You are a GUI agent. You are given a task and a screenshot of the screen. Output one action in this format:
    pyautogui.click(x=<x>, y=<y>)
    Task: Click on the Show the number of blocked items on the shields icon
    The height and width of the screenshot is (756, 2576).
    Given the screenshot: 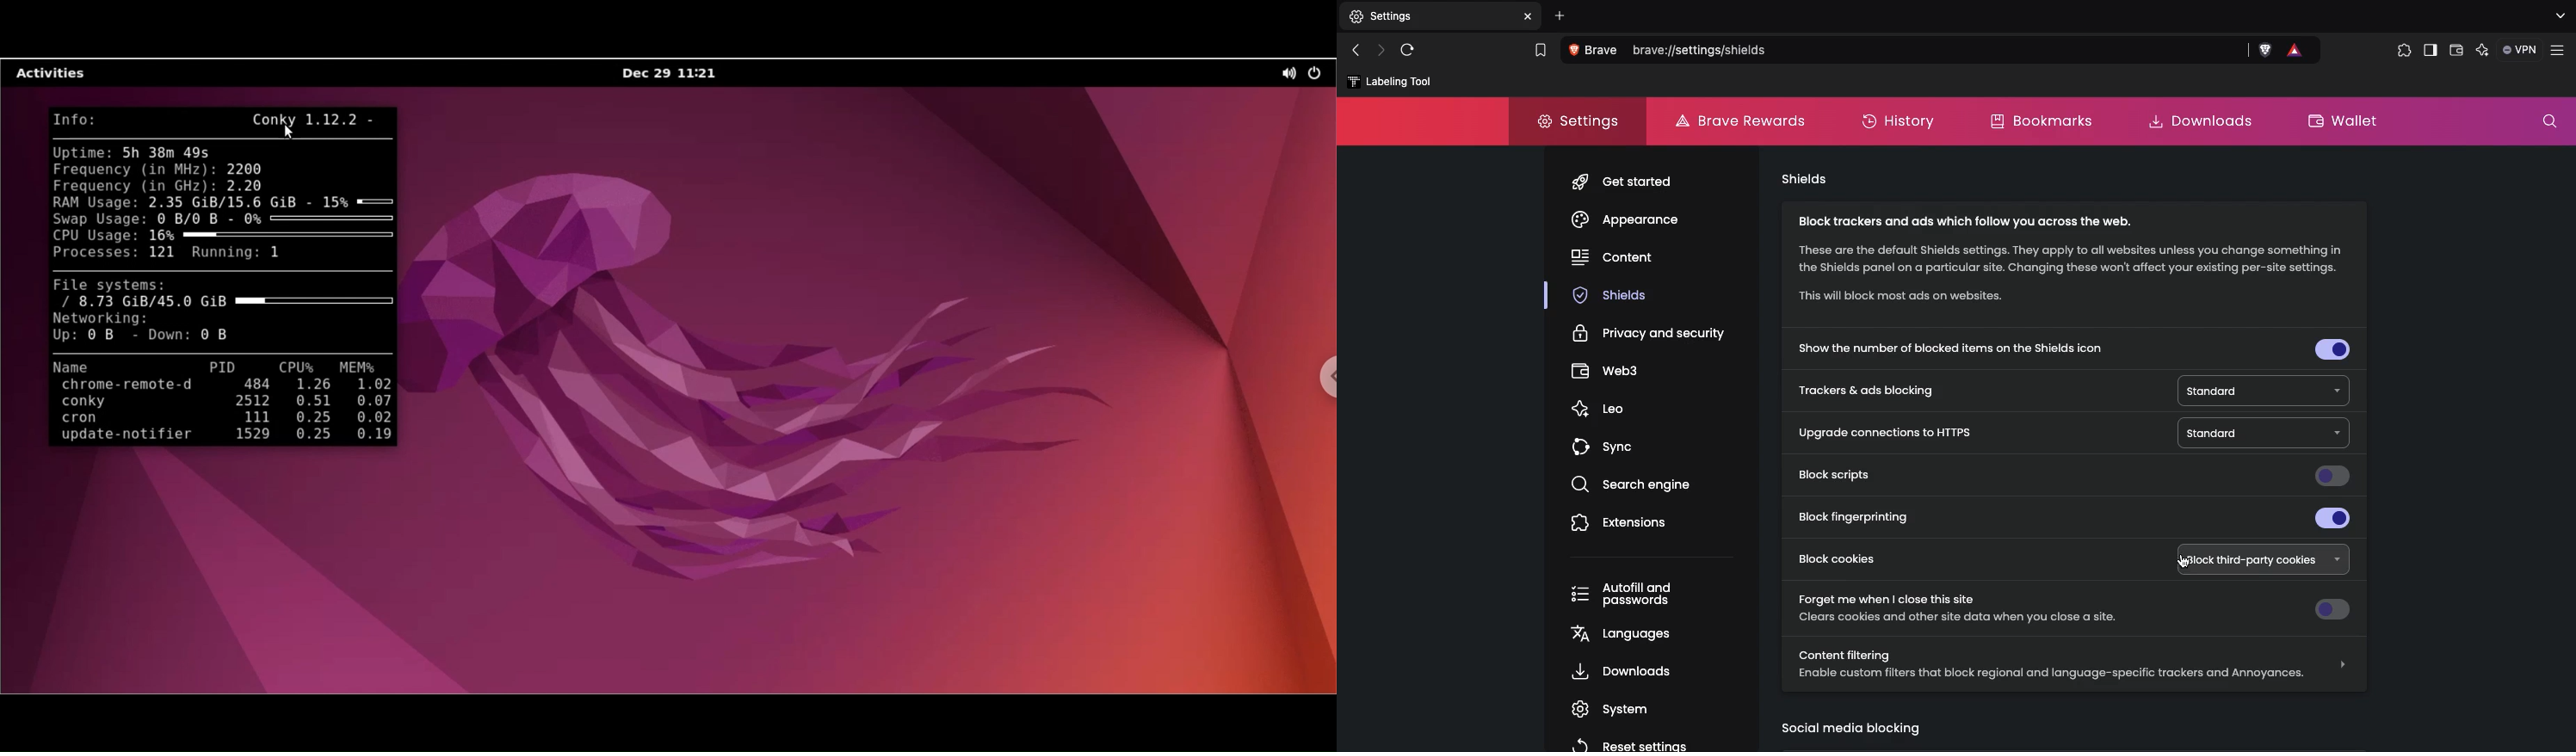 What is the action you would take?
    pyautogui.click(x=2072, y=351)
    